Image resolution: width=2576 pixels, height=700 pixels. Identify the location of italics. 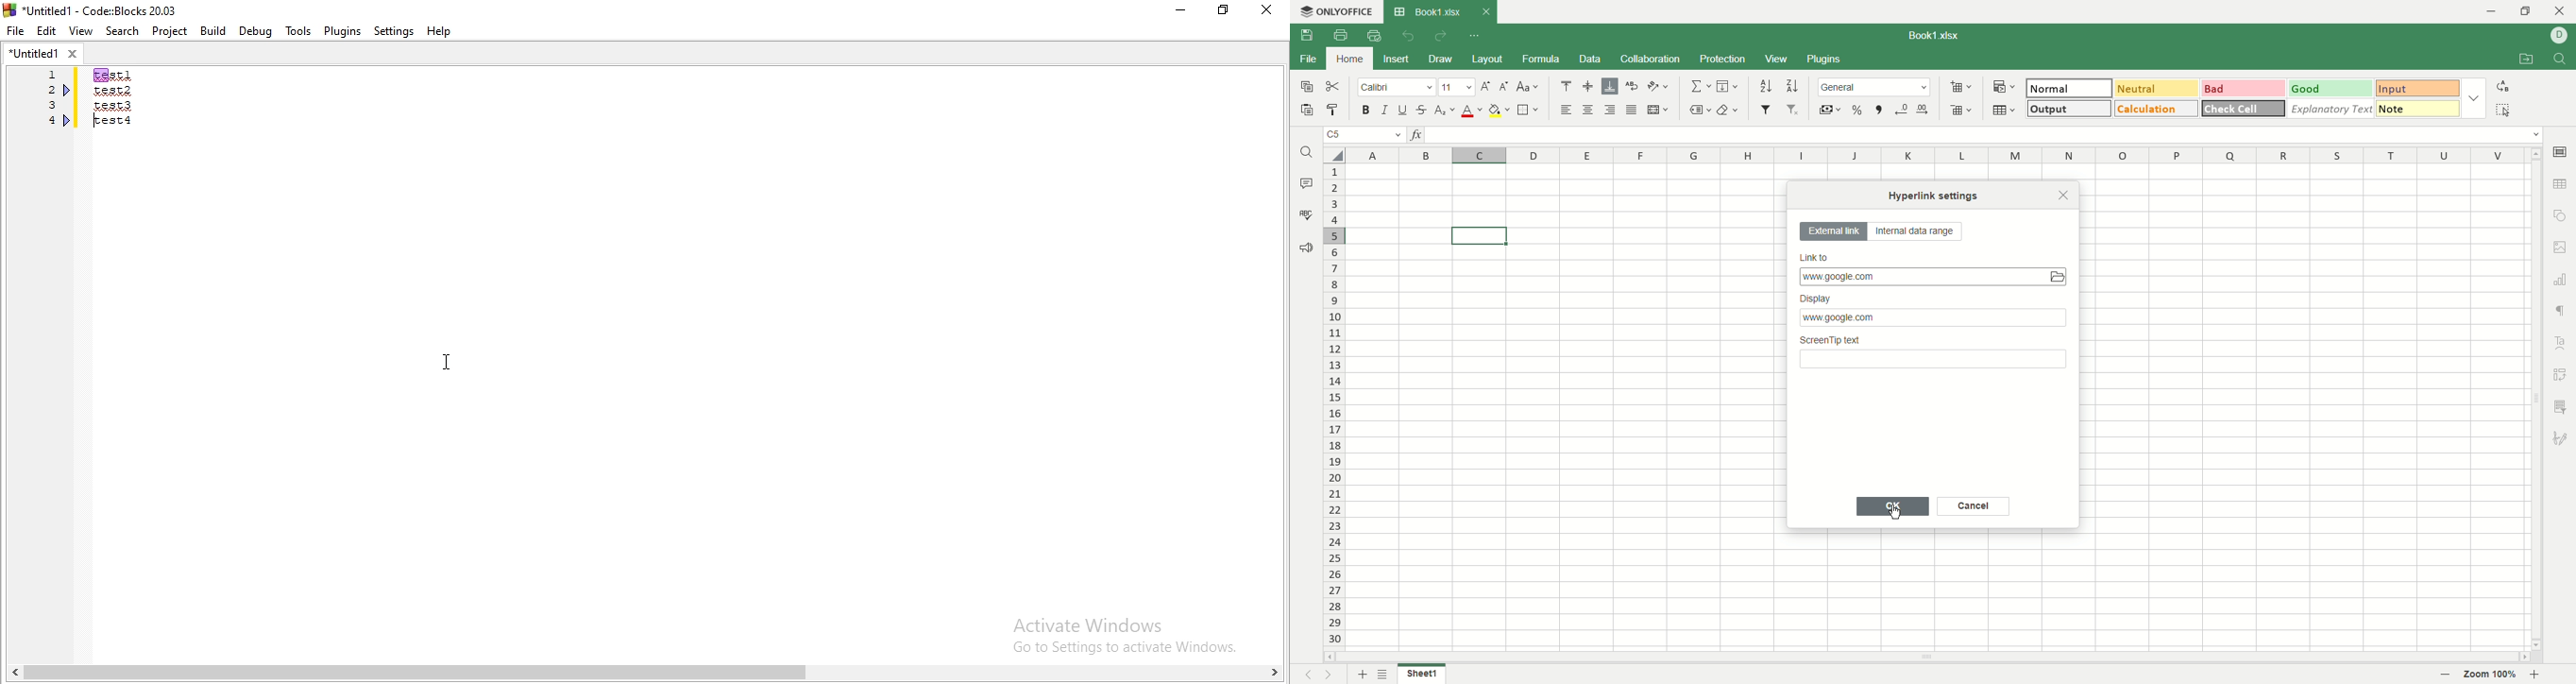
(1383, 109).